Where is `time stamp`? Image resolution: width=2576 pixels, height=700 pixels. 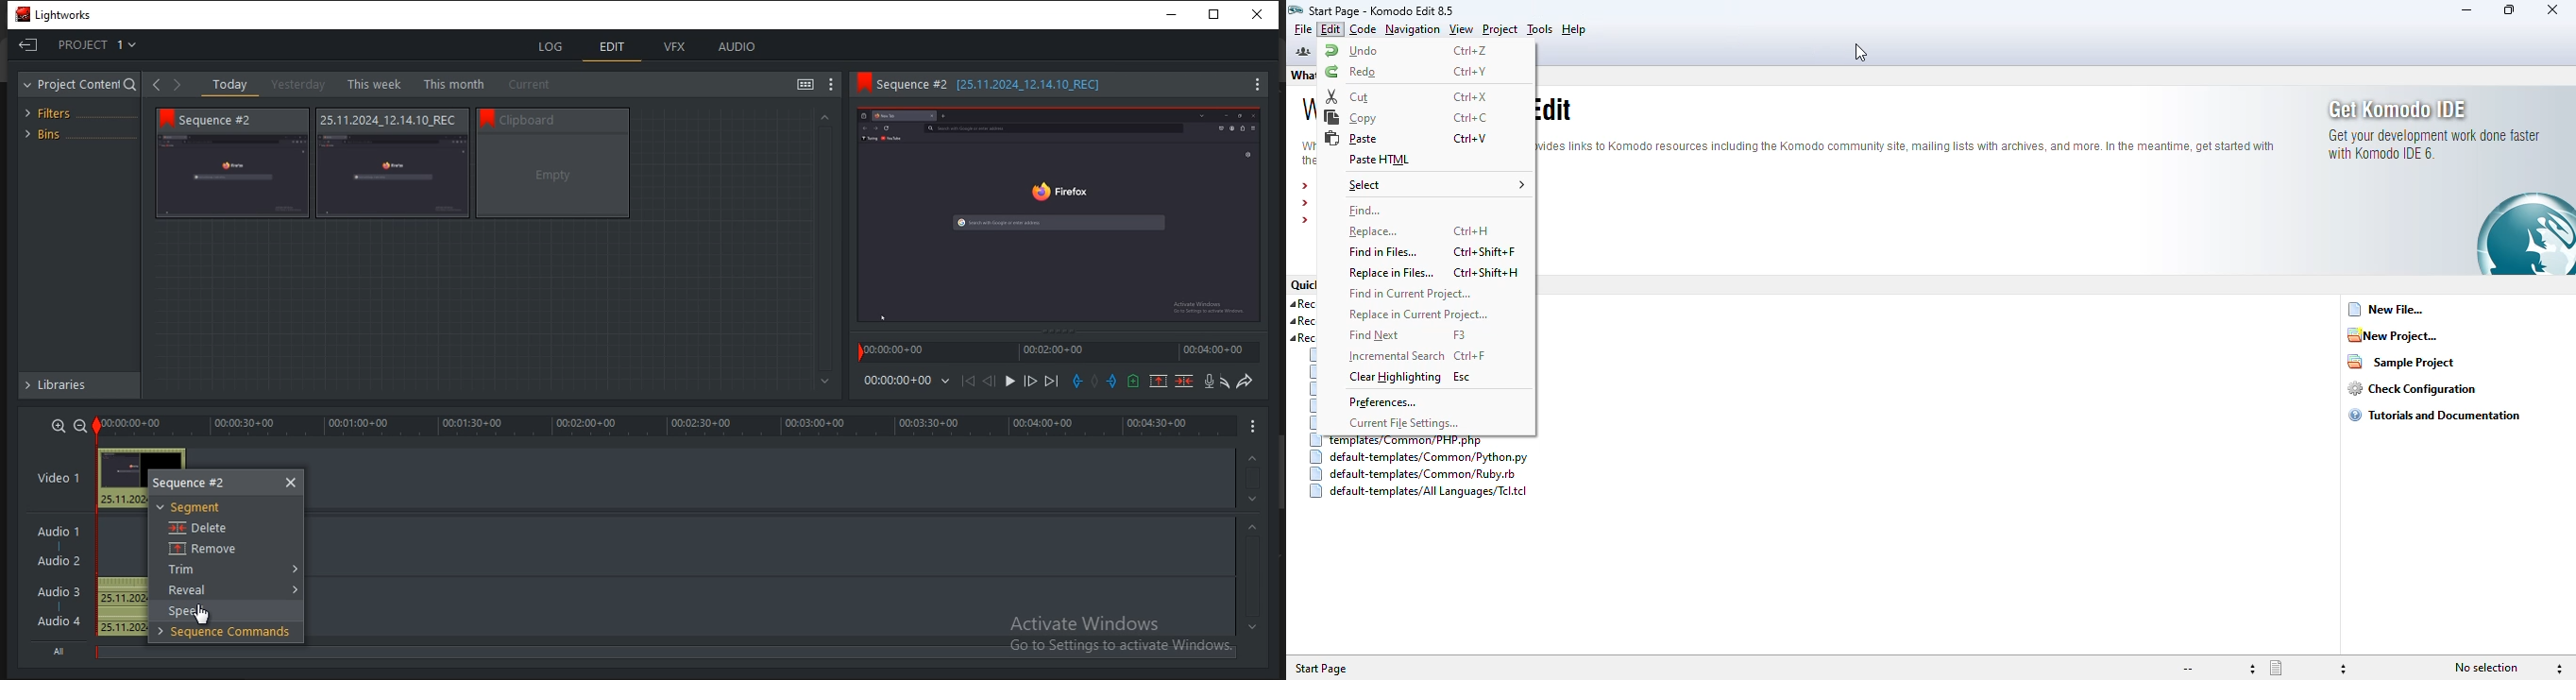
time stamp is located at coordinates (1216, 352).